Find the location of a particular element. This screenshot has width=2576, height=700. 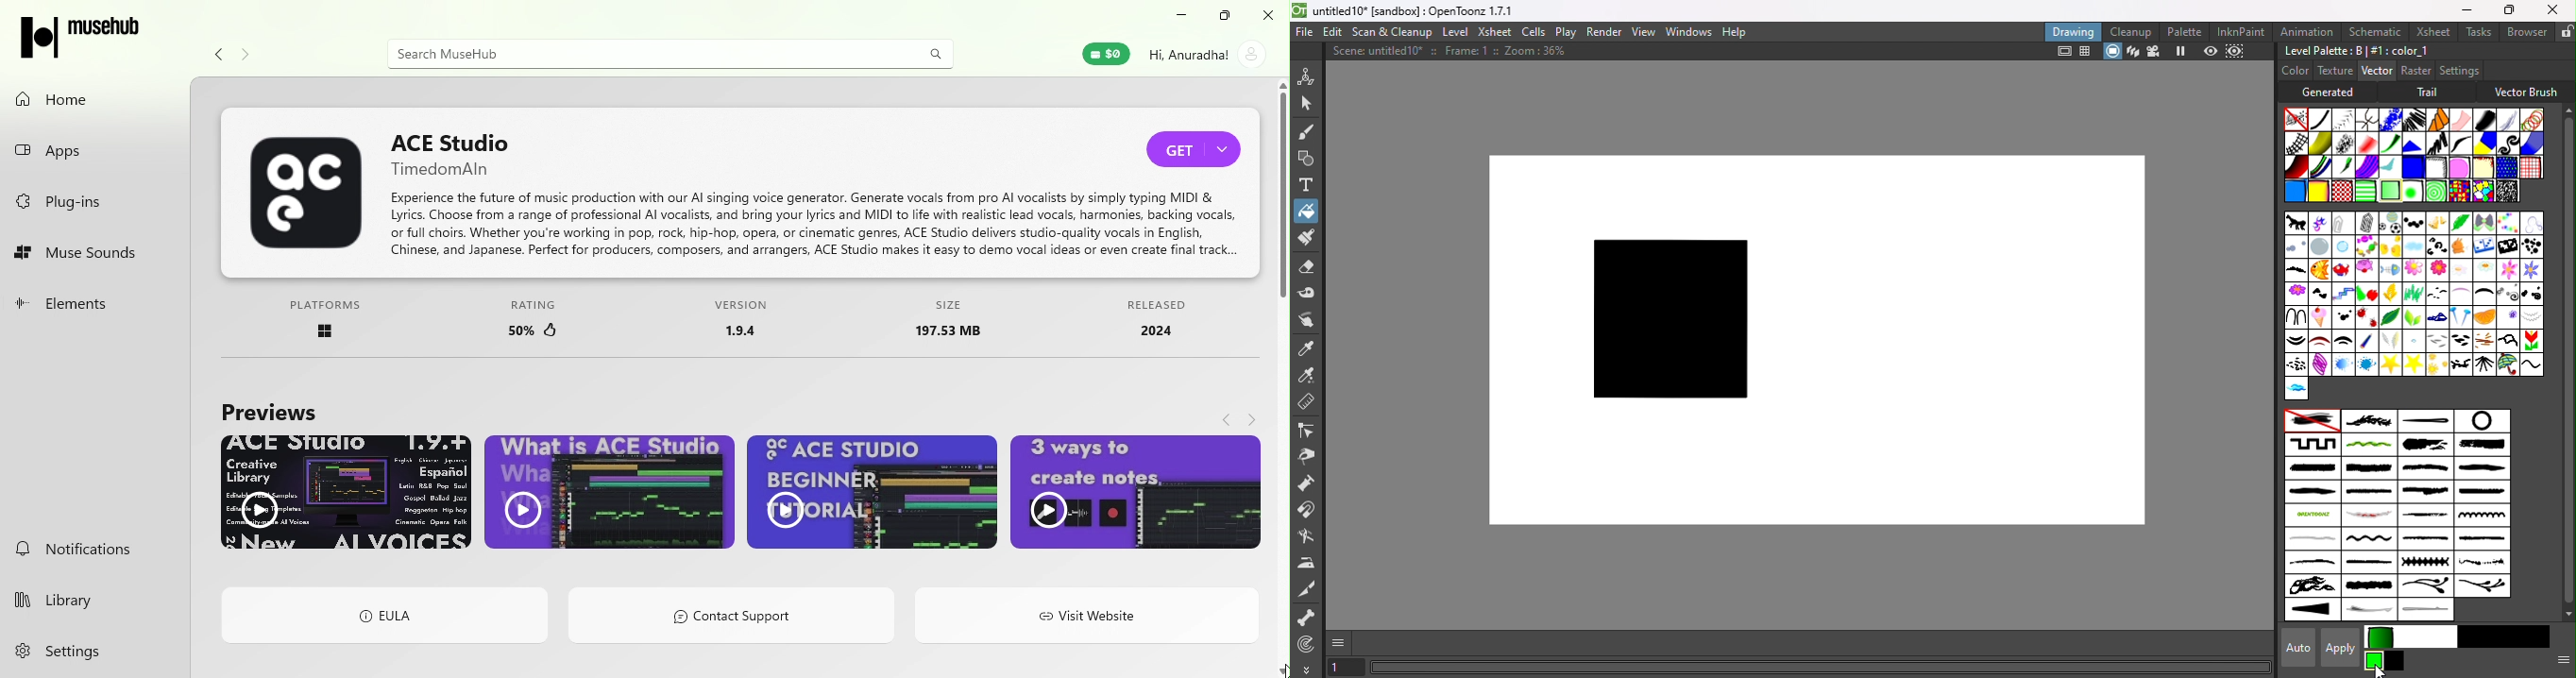

Texture is located at coordinates (2333, 70).